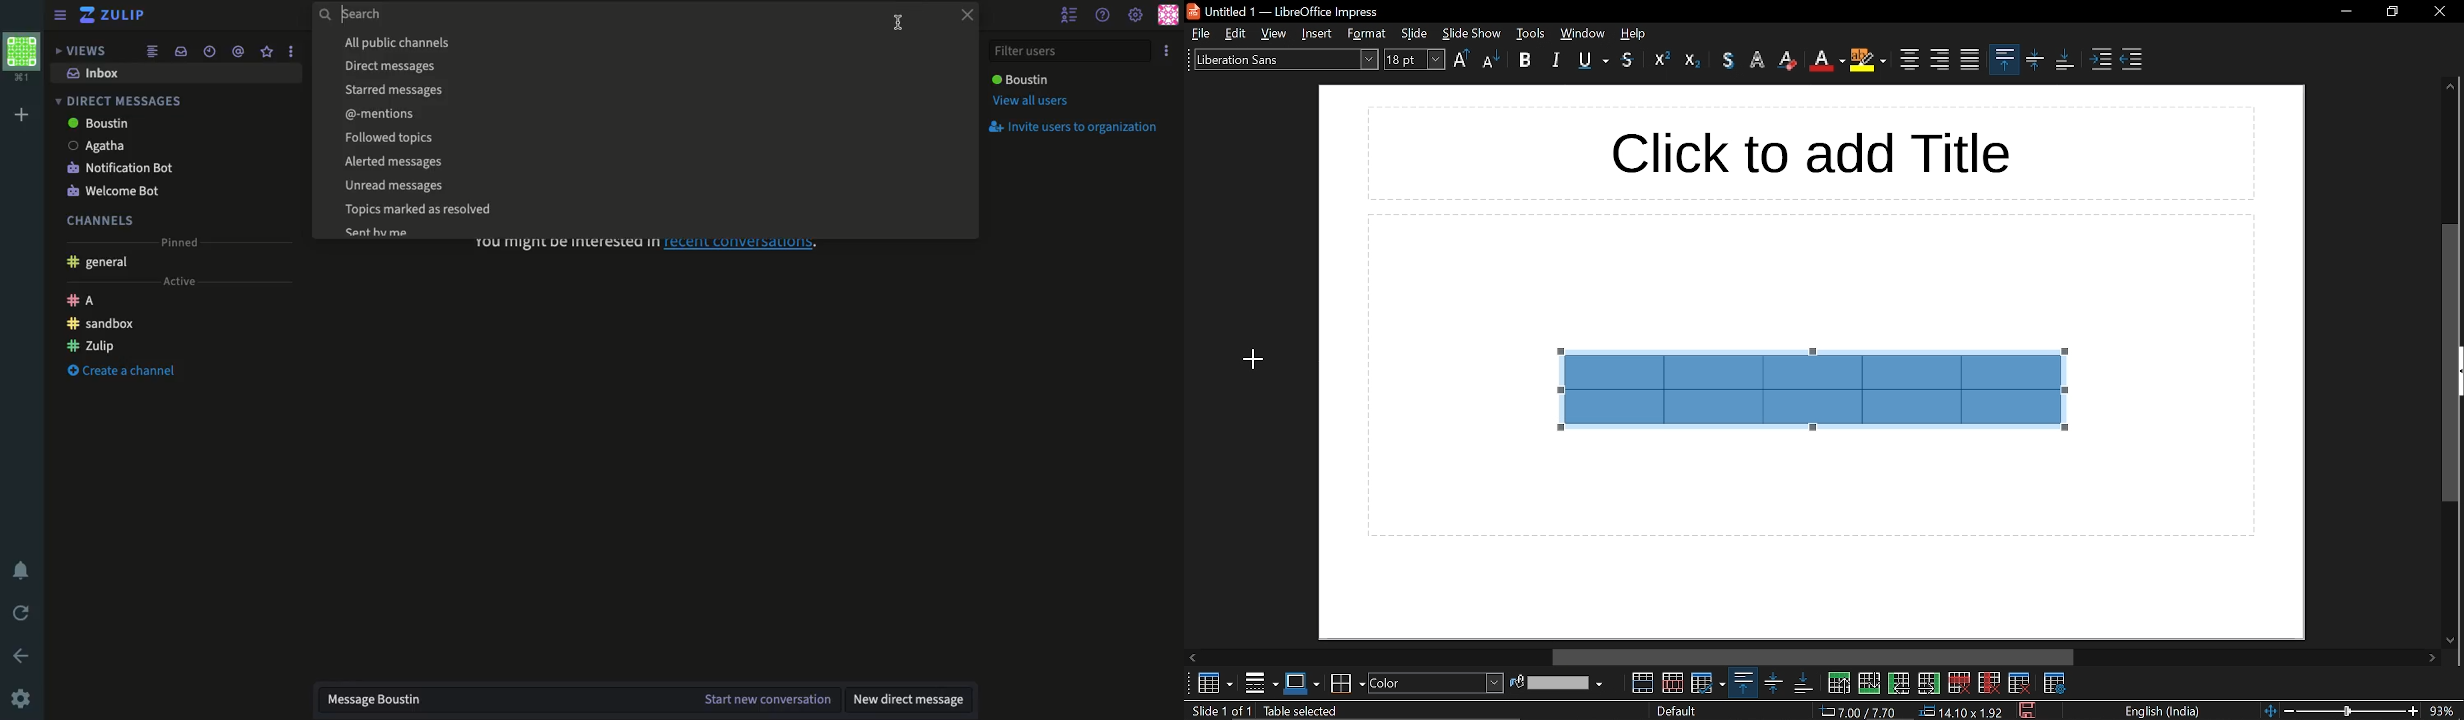 The image size is (2464, 728). What do you see at coordinates (2459, 370) in the screenshot?
I see `expand sidebar` at bounding box center [2459, 370].